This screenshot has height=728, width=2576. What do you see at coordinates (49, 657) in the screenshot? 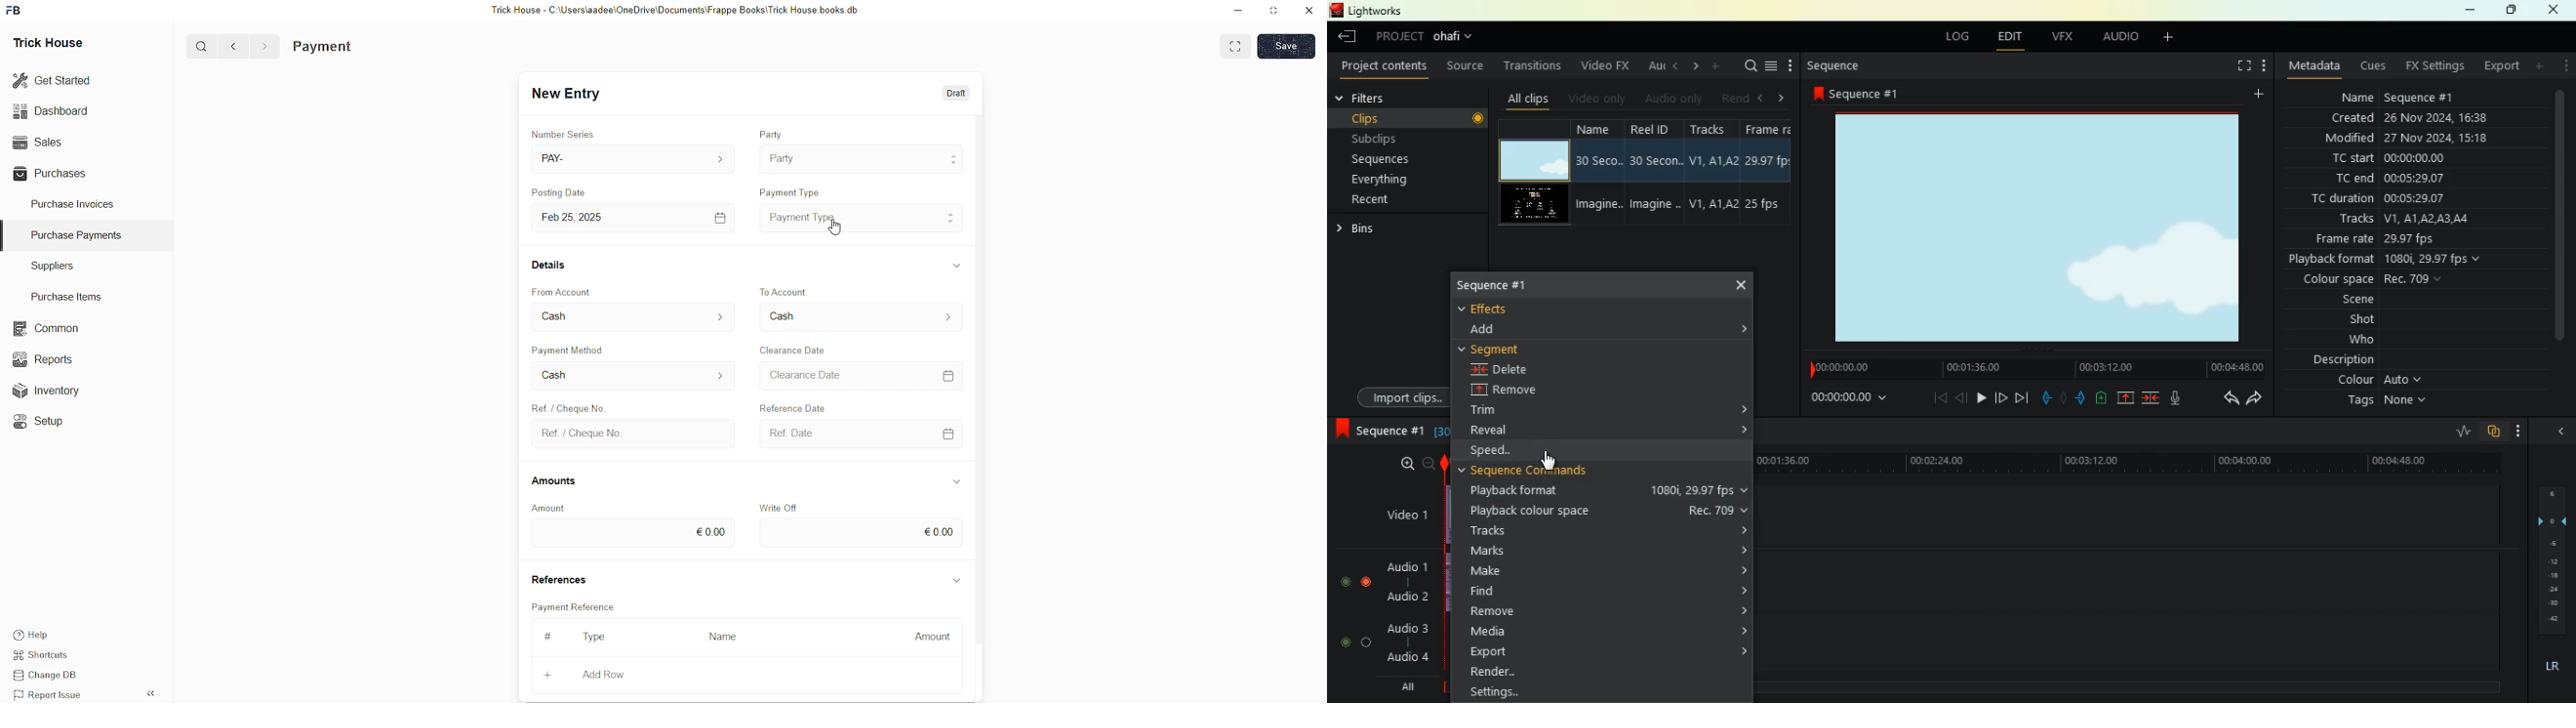
I see `Shortcuts` at bounding box center [49, 657].